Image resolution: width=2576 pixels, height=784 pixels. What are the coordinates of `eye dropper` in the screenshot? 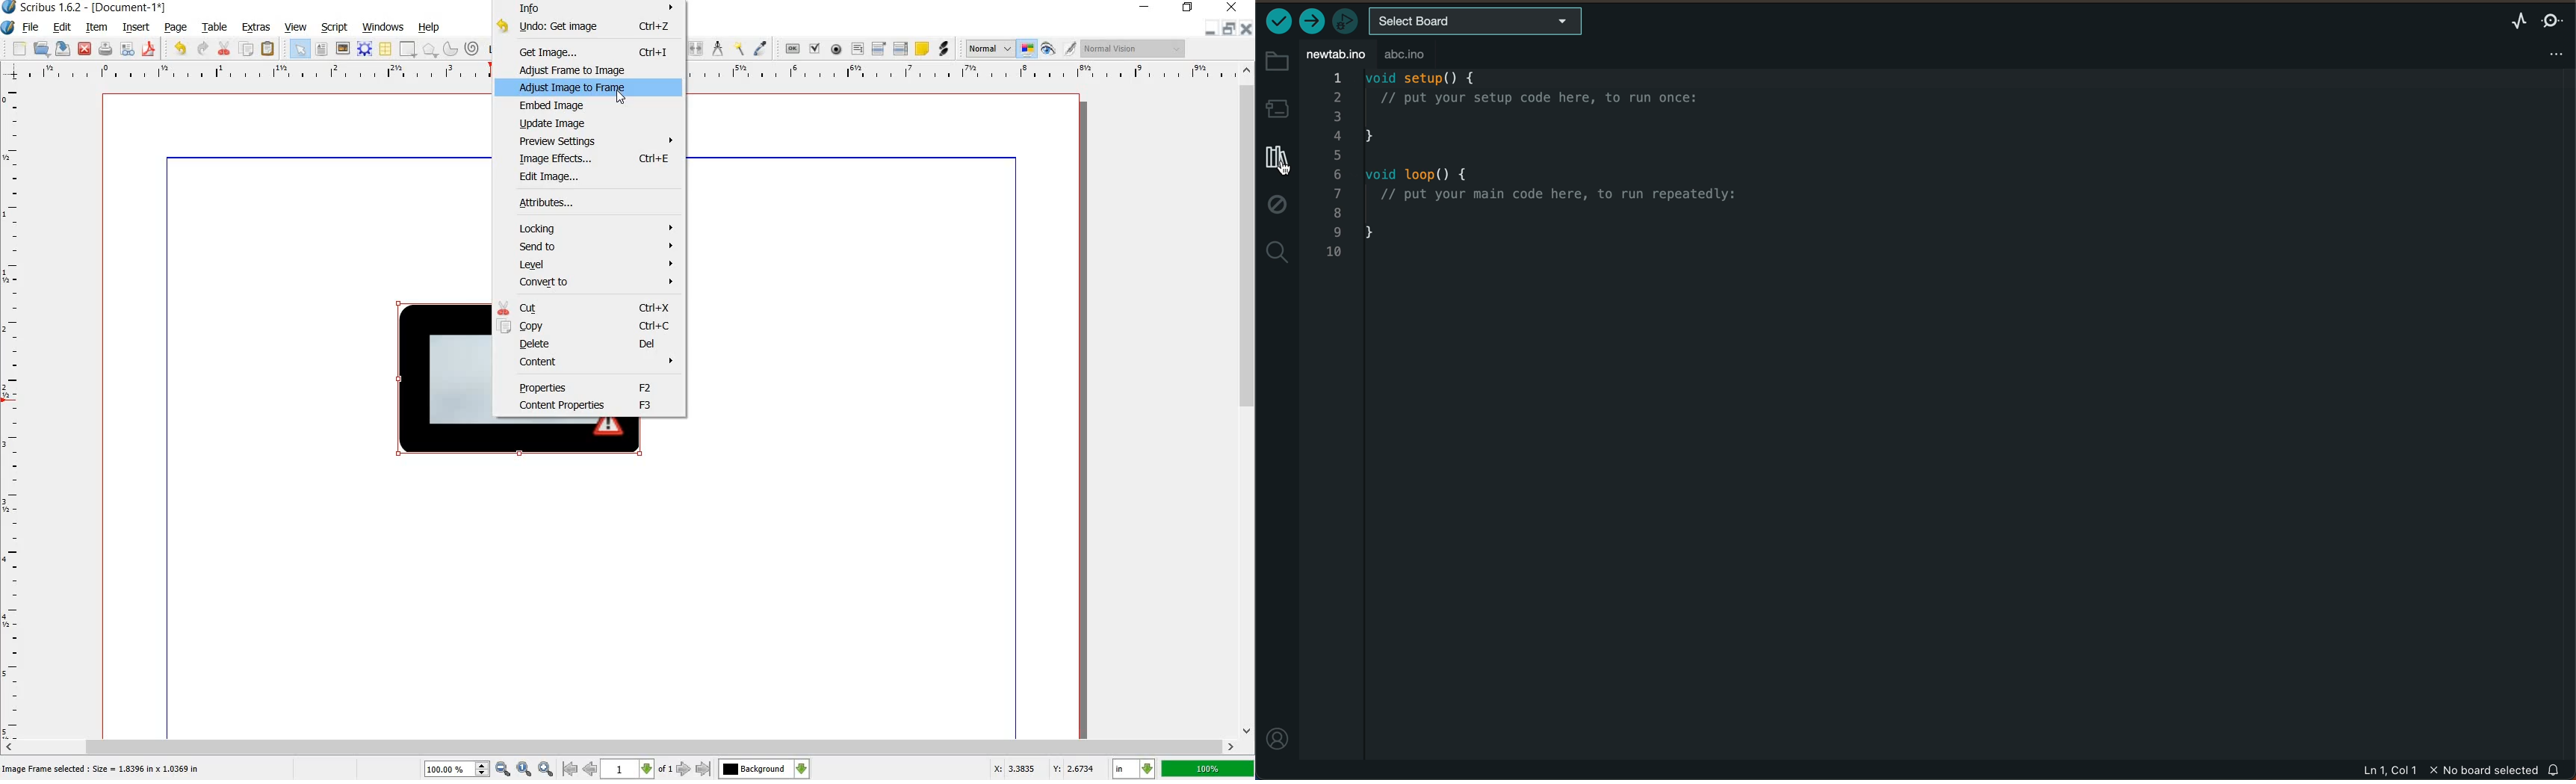 It's located at (761, 48).